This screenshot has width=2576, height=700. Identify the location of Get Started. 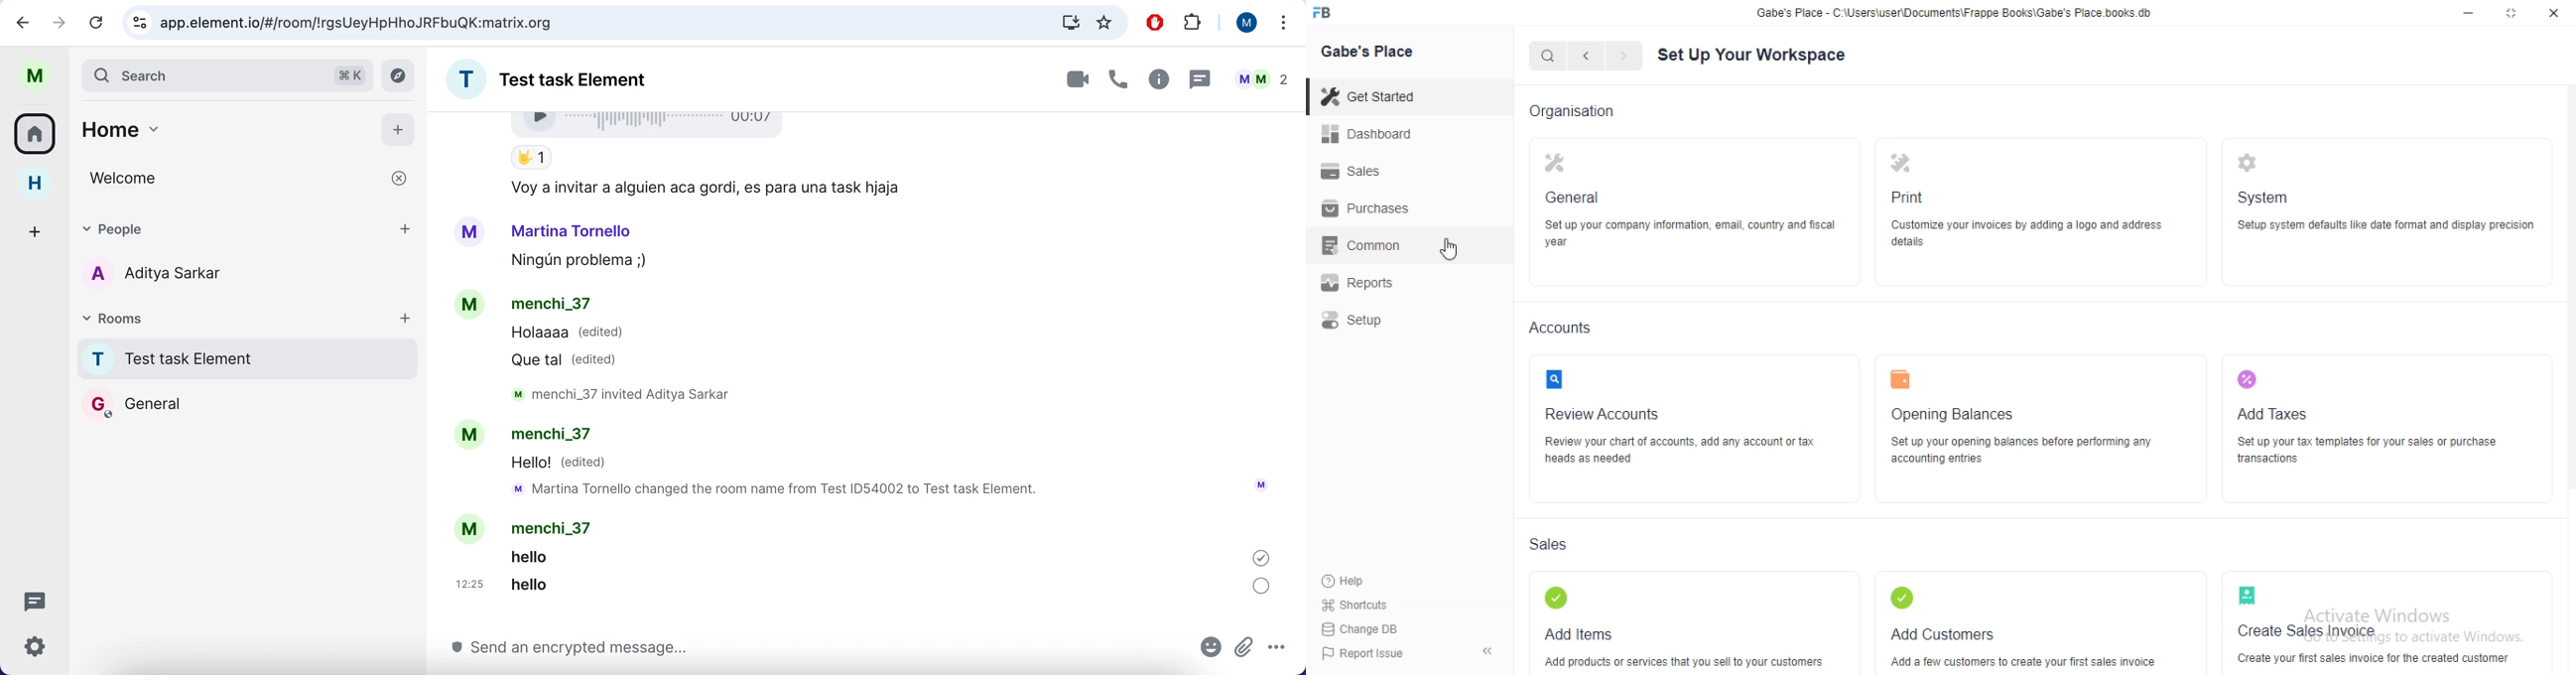
(1372, 95).